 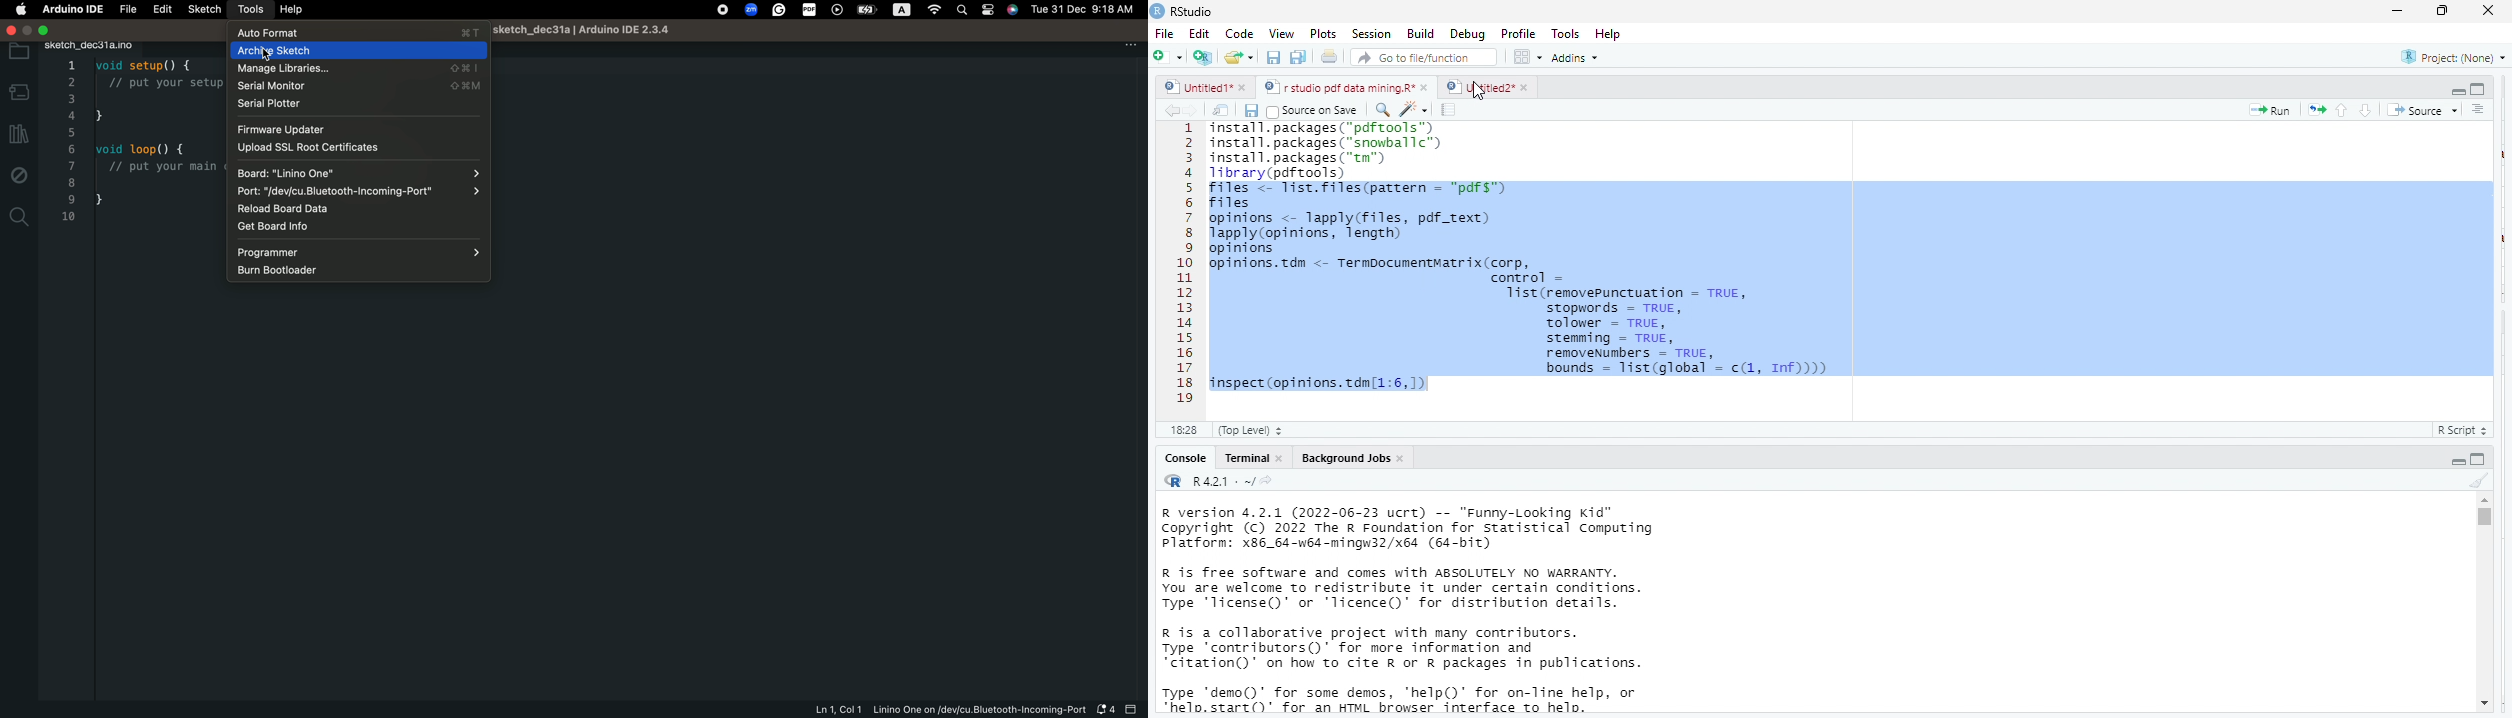 I want to click on Reload board data , so click(x=358, y=211).